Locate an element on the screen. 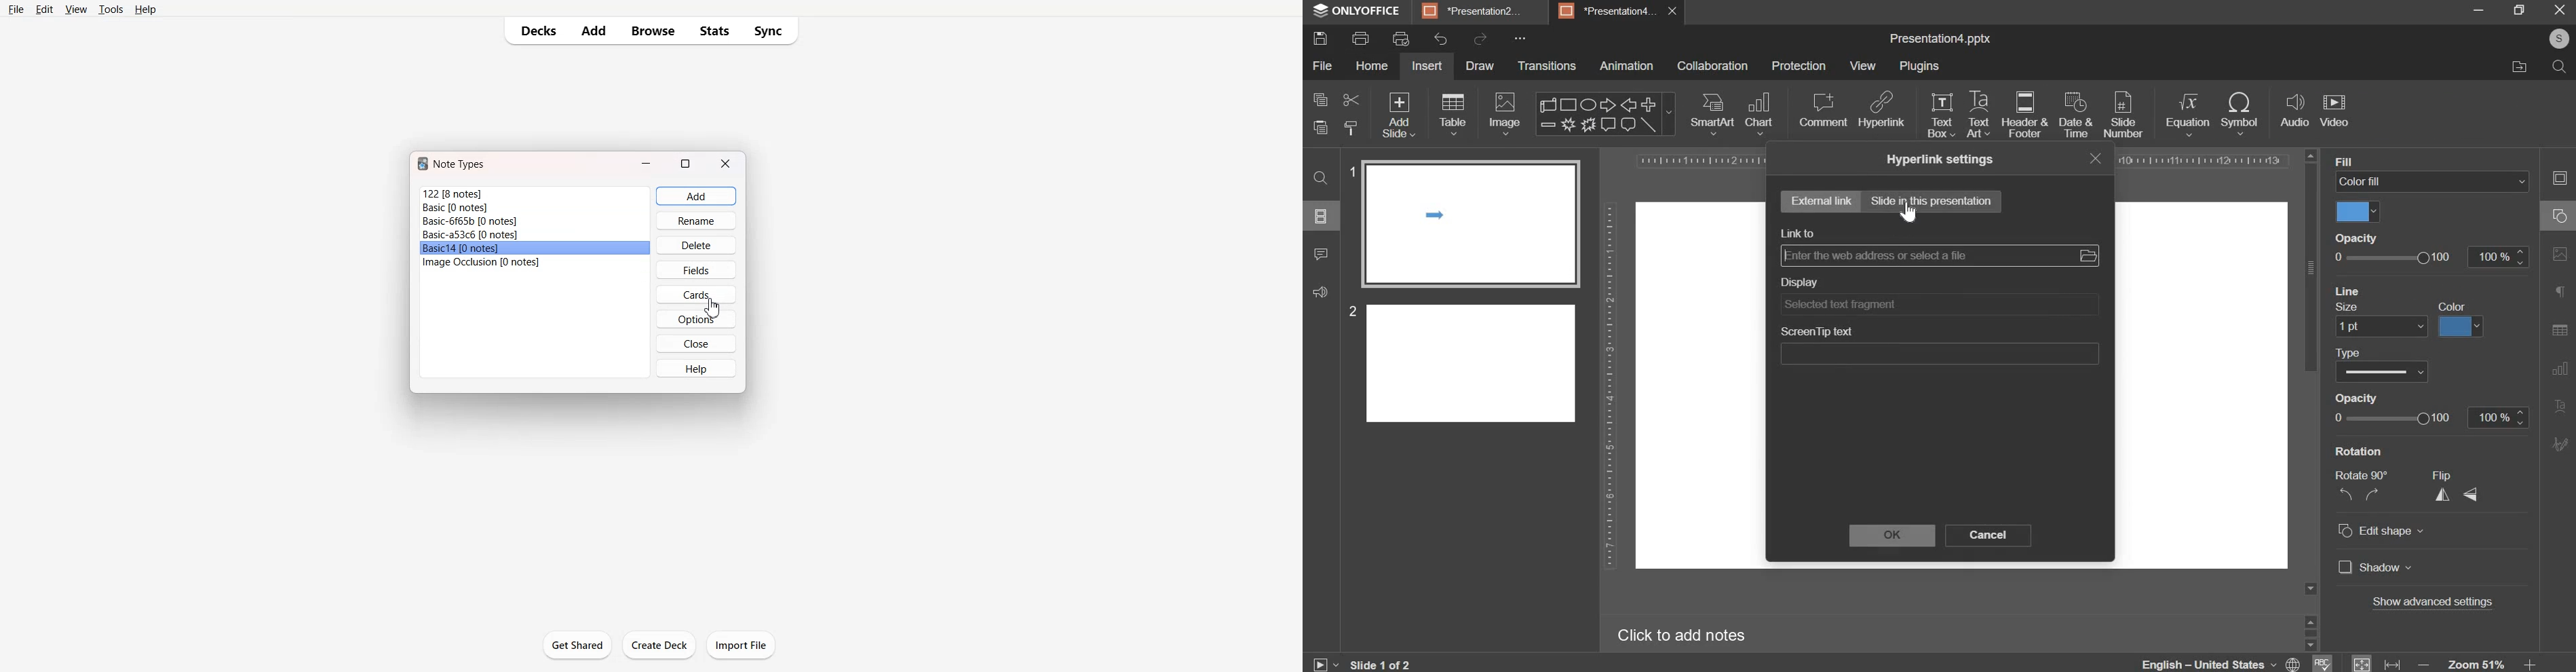 The image size is (2576, 672). Tools is located at coordinates (111, 10).